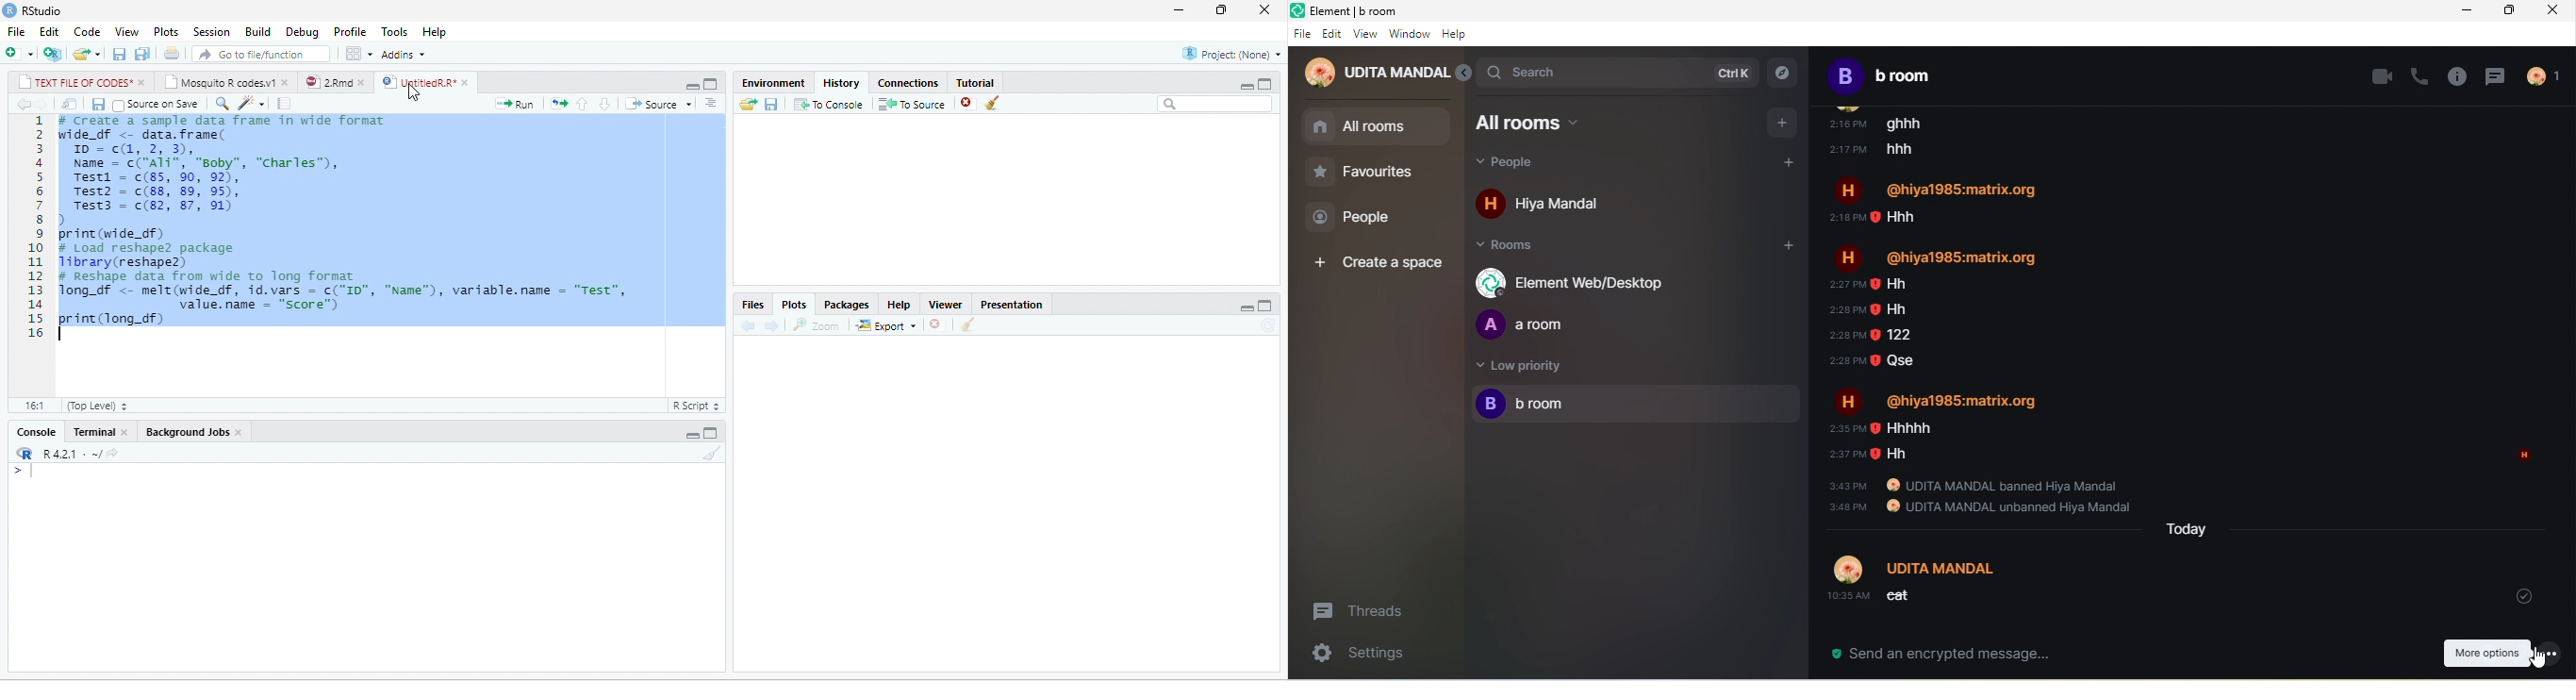 The height and width of the screenshot is (700, 2576). Describe the element at coordinates (143, 83) in the screenshot. I see `close` at that location.